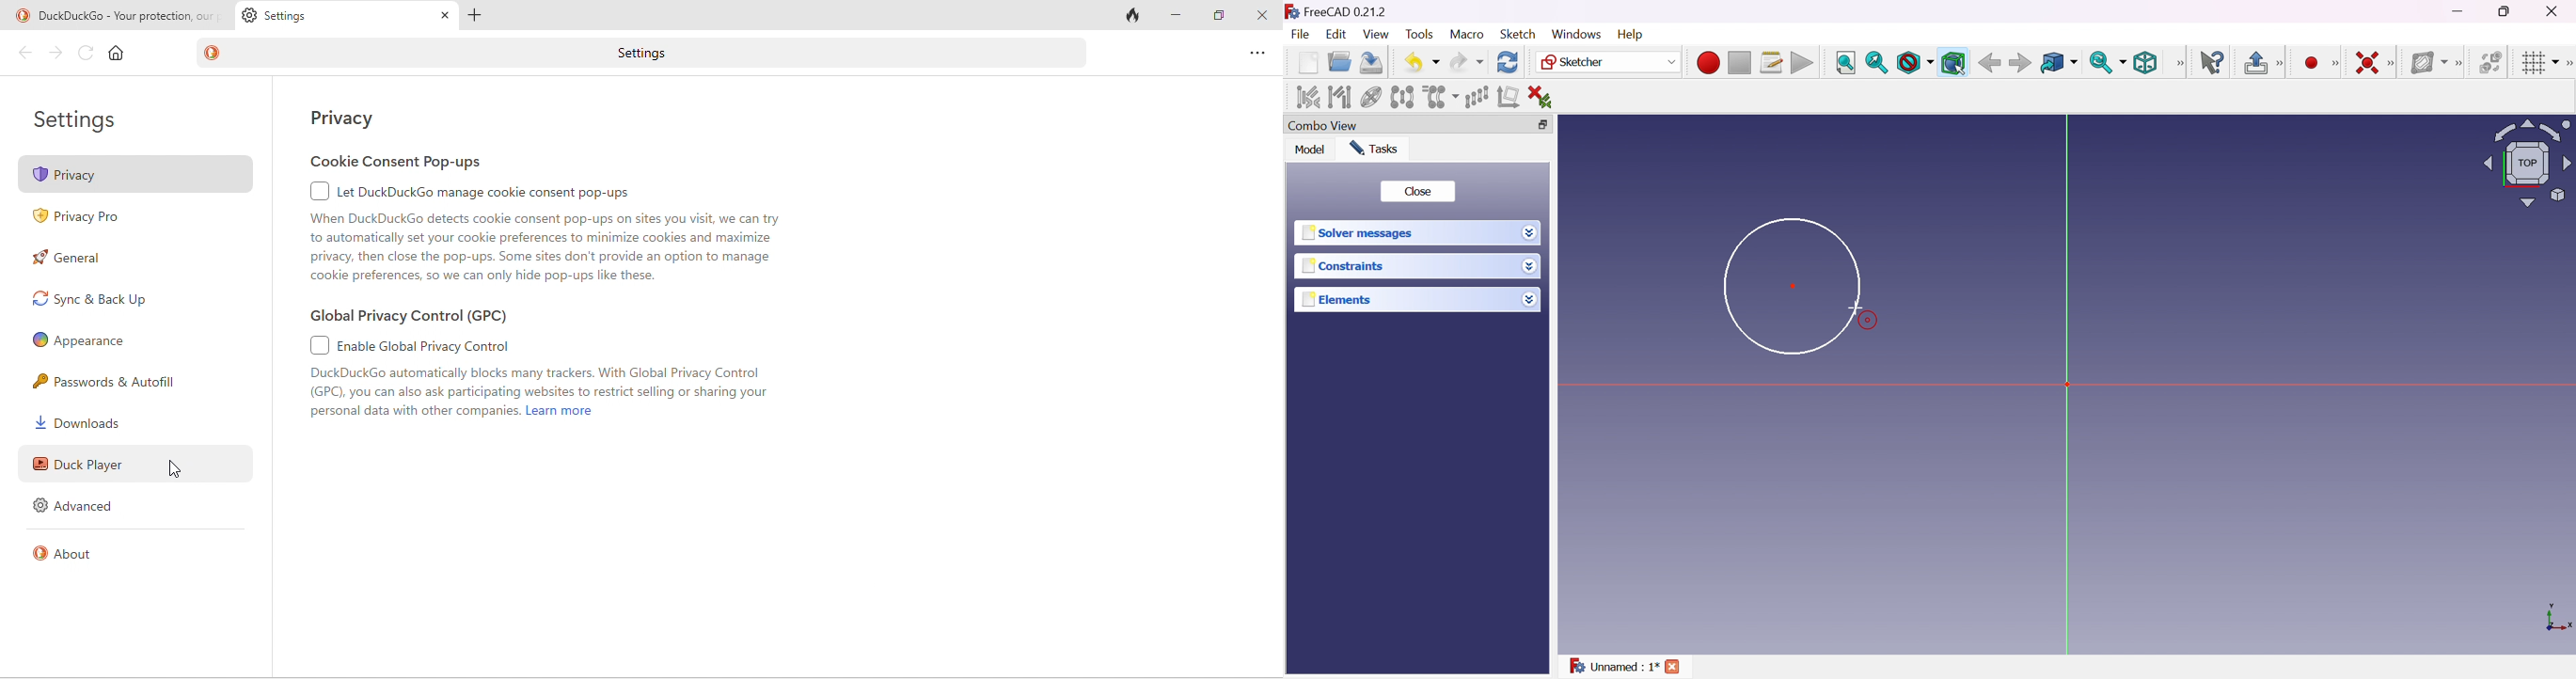  I want to click on Remove axes alignment, so click(1509, 96).